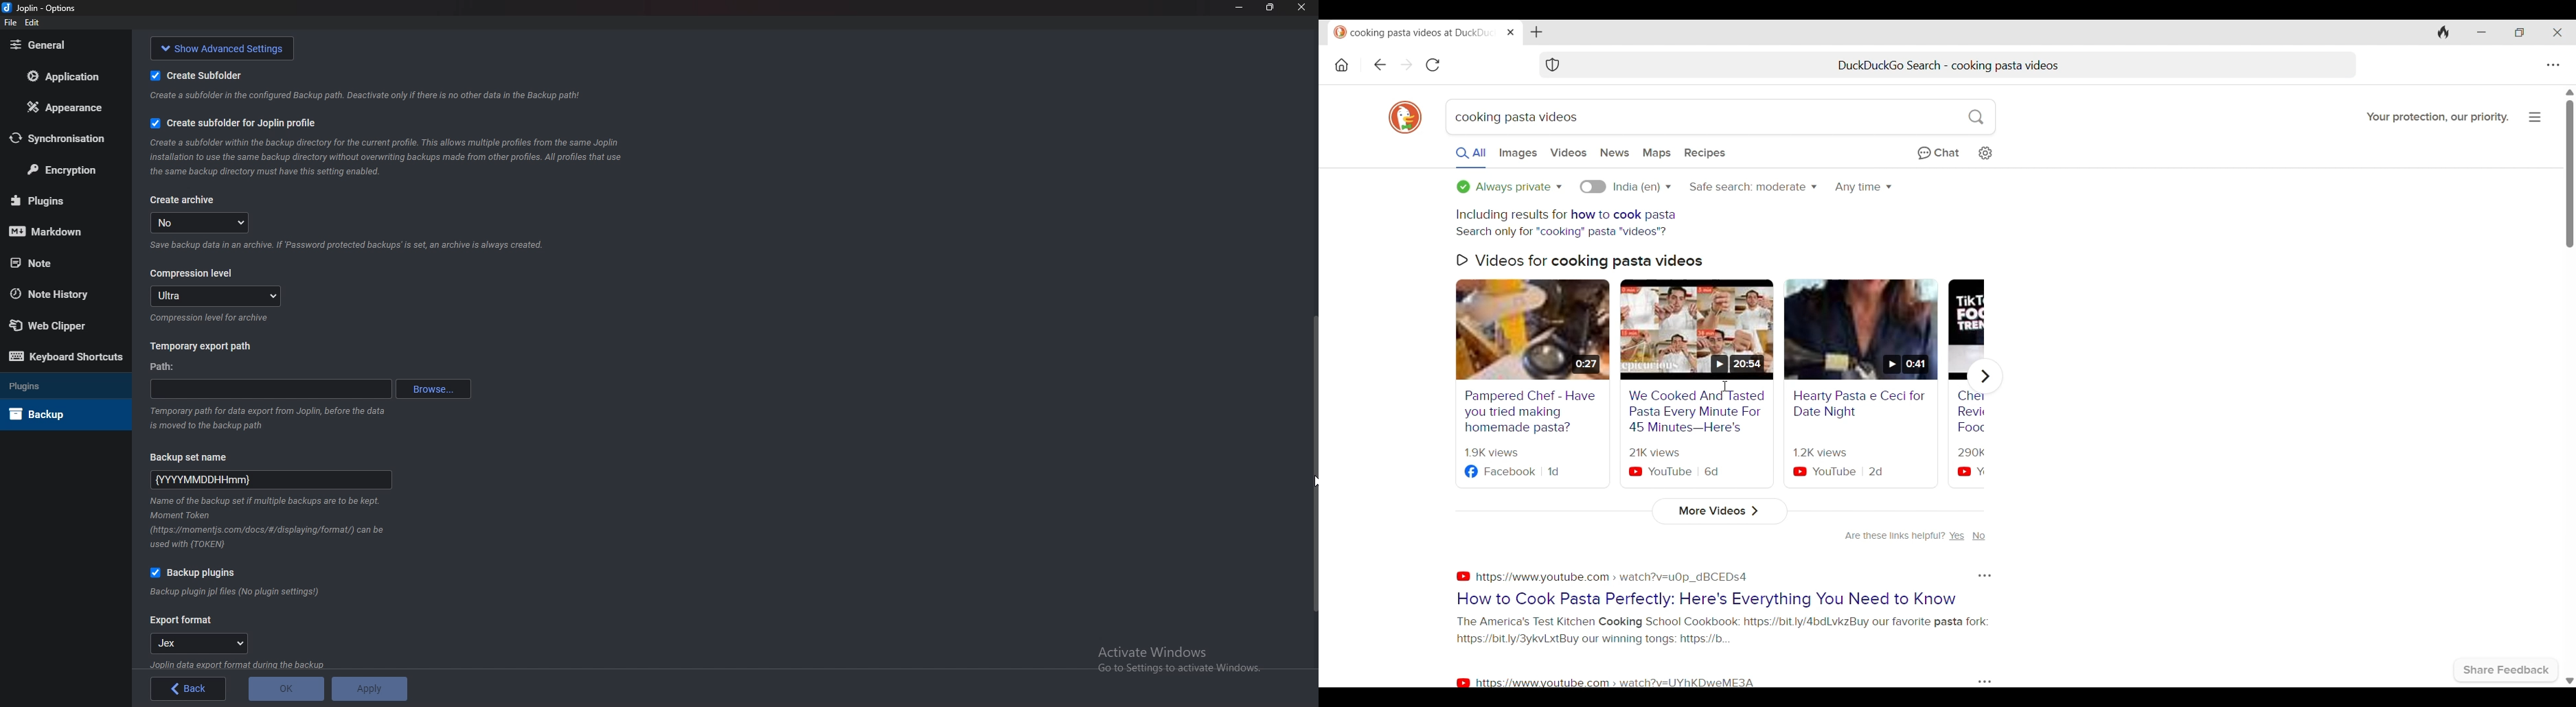  Describe the element at coordinates (277, 537) in the screenshot. I see `Info` at that location.